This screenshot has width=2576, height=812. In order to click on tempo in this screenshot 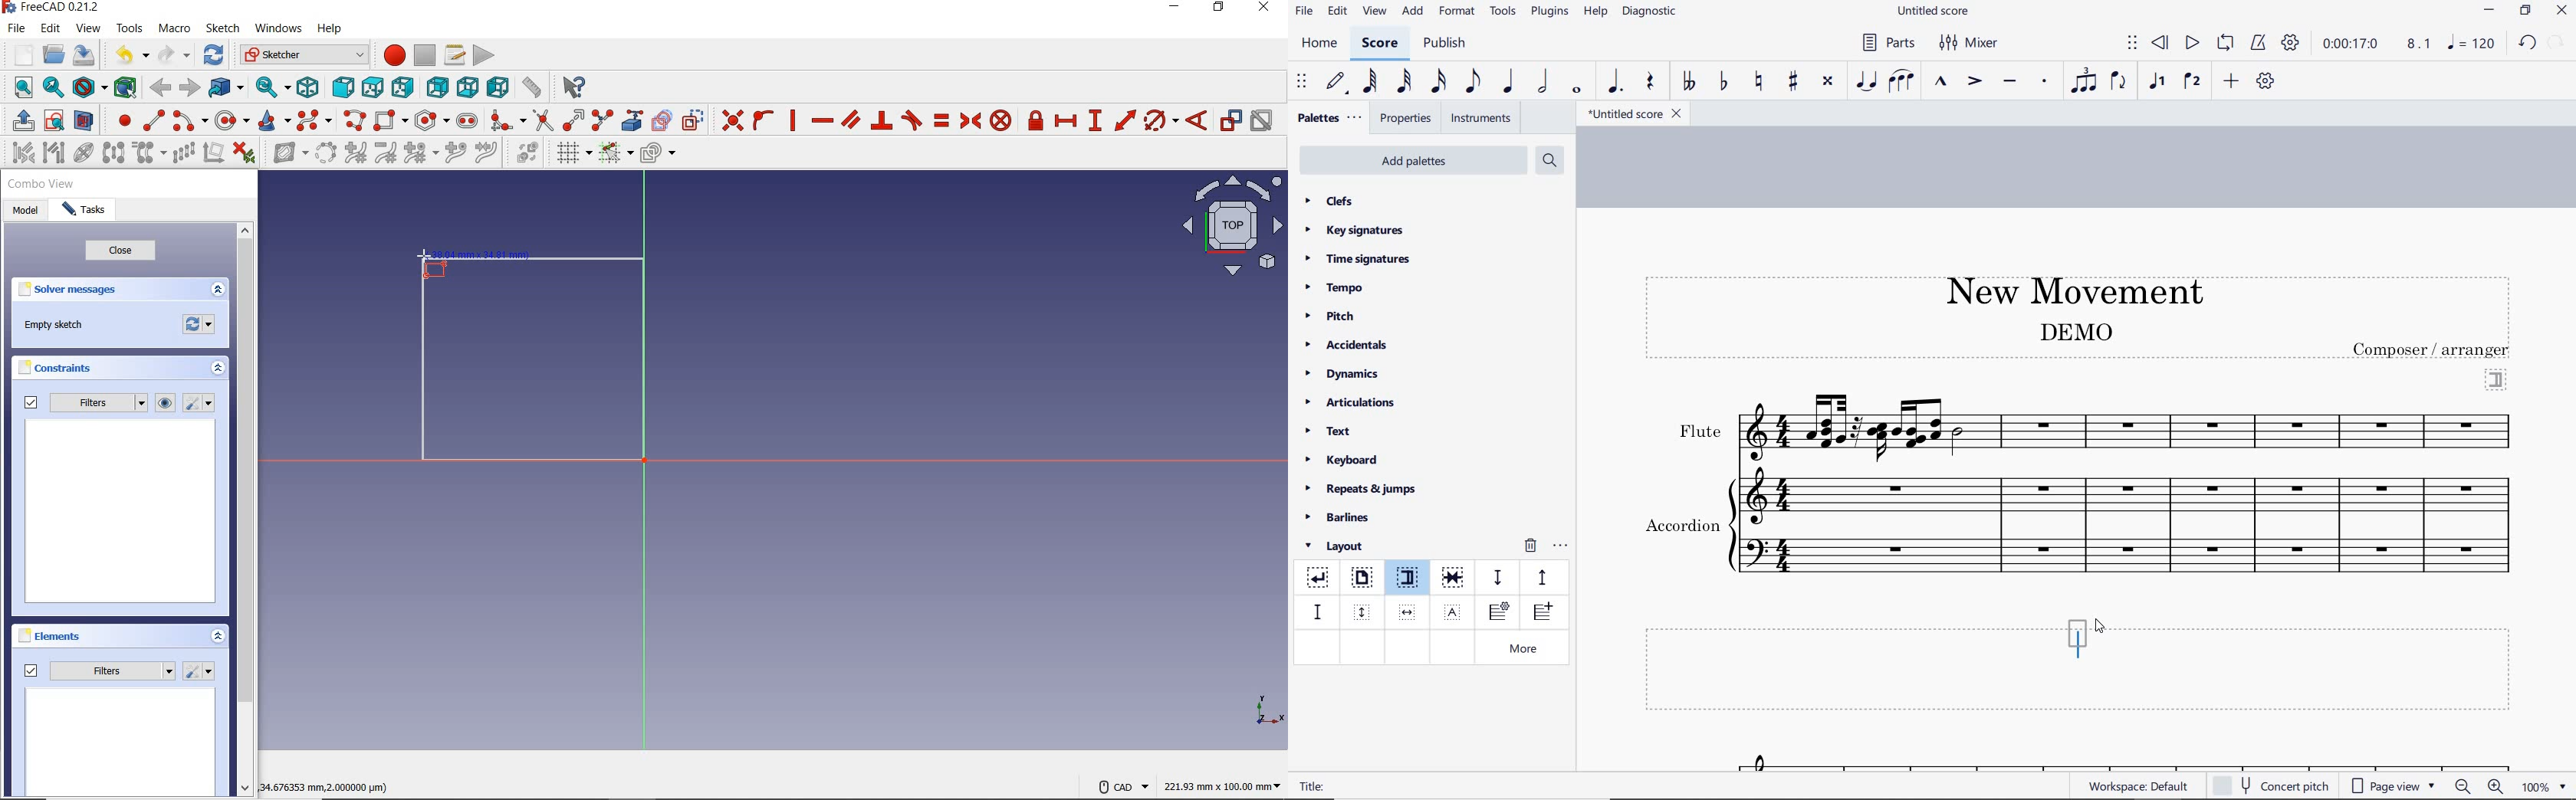, I will do `click(1339, 287)`.